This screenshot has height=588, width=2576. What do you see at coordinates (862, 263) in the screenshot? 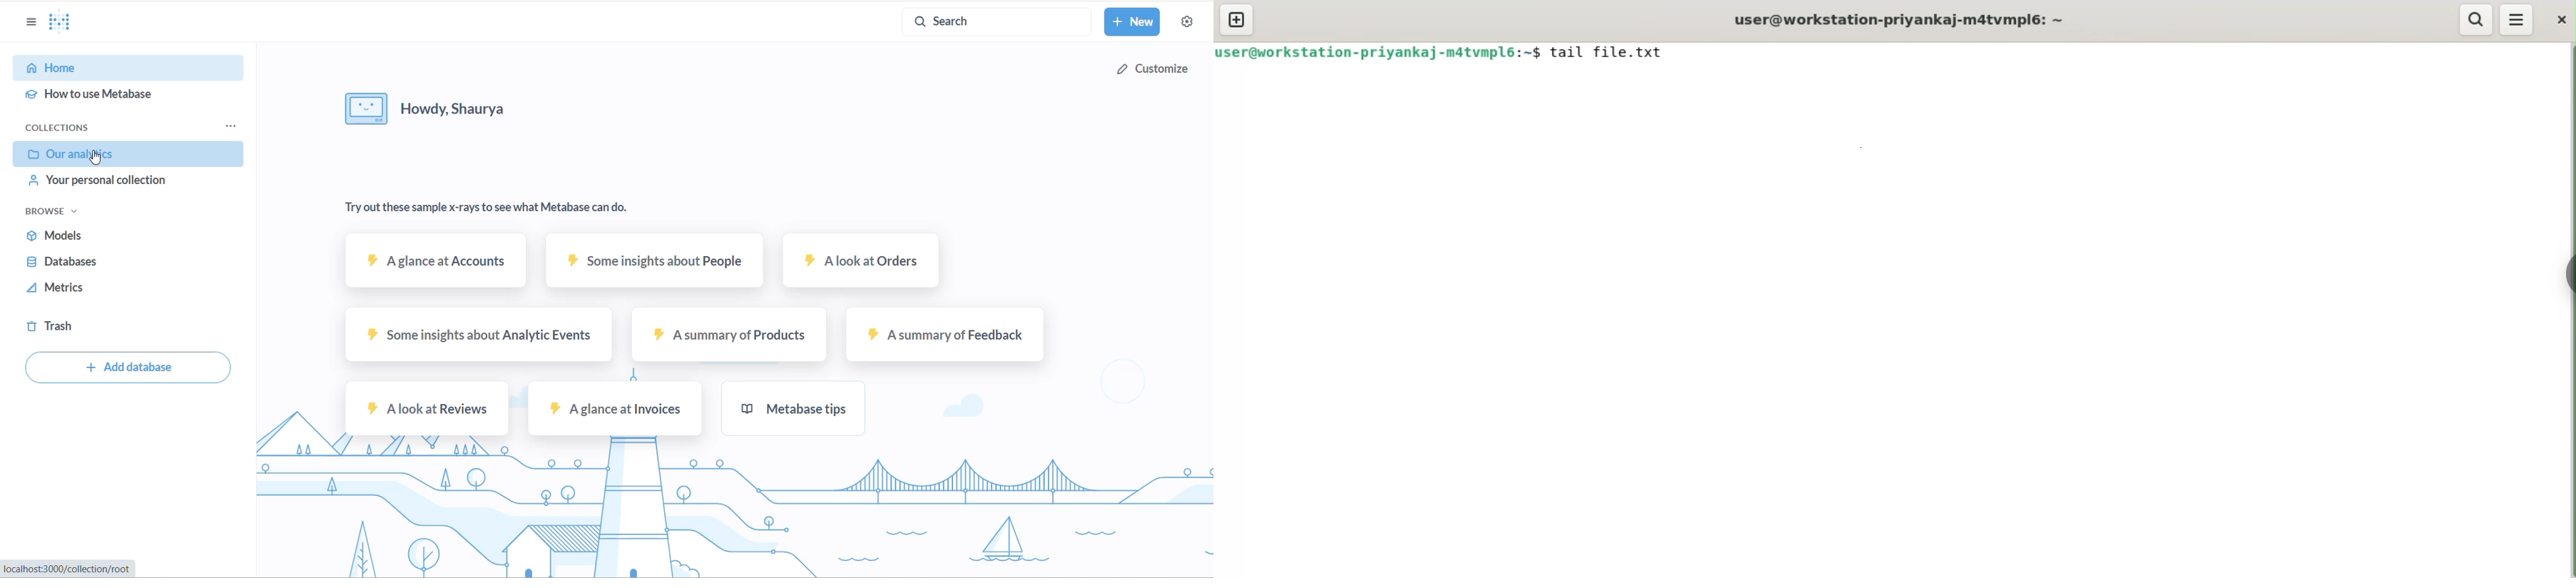
I see `A look at orders` at bounding box center [862, 263].